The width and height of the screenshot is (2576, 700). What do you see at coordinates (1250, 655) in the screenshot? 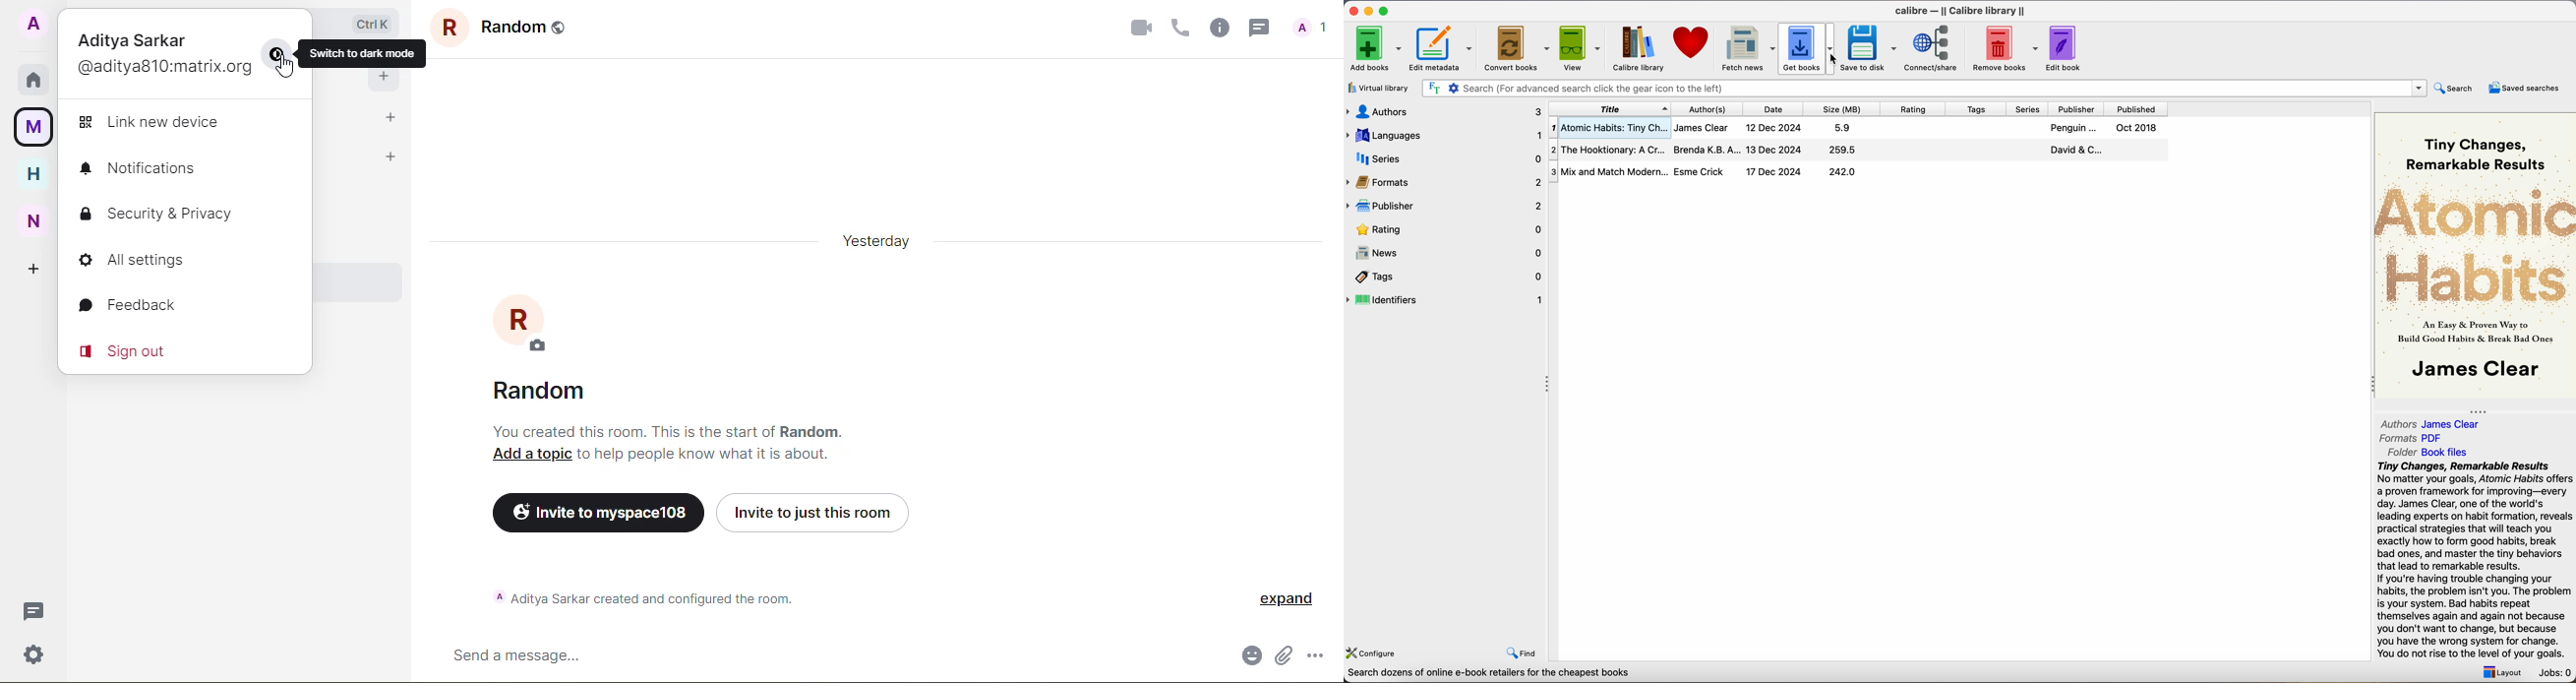
I see `emoji` at bounding box center [1250, 655].